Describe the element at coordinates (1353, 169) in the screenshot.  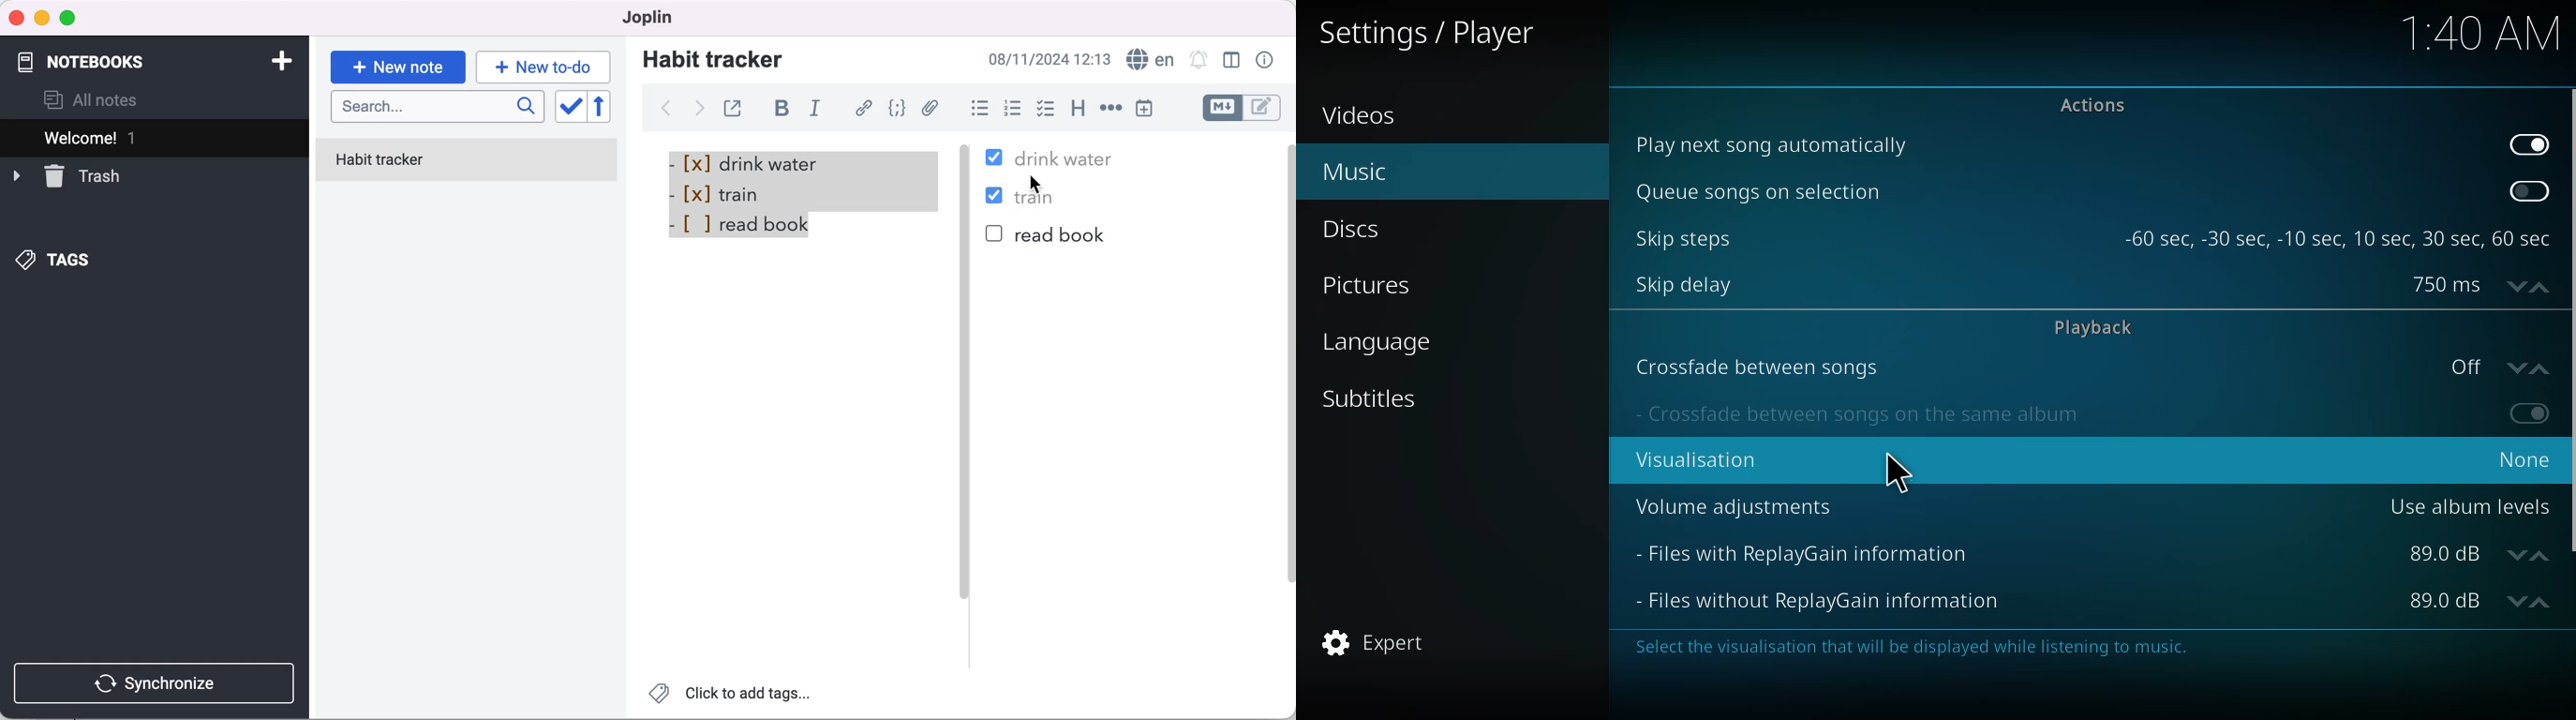
I see `music` at that location.